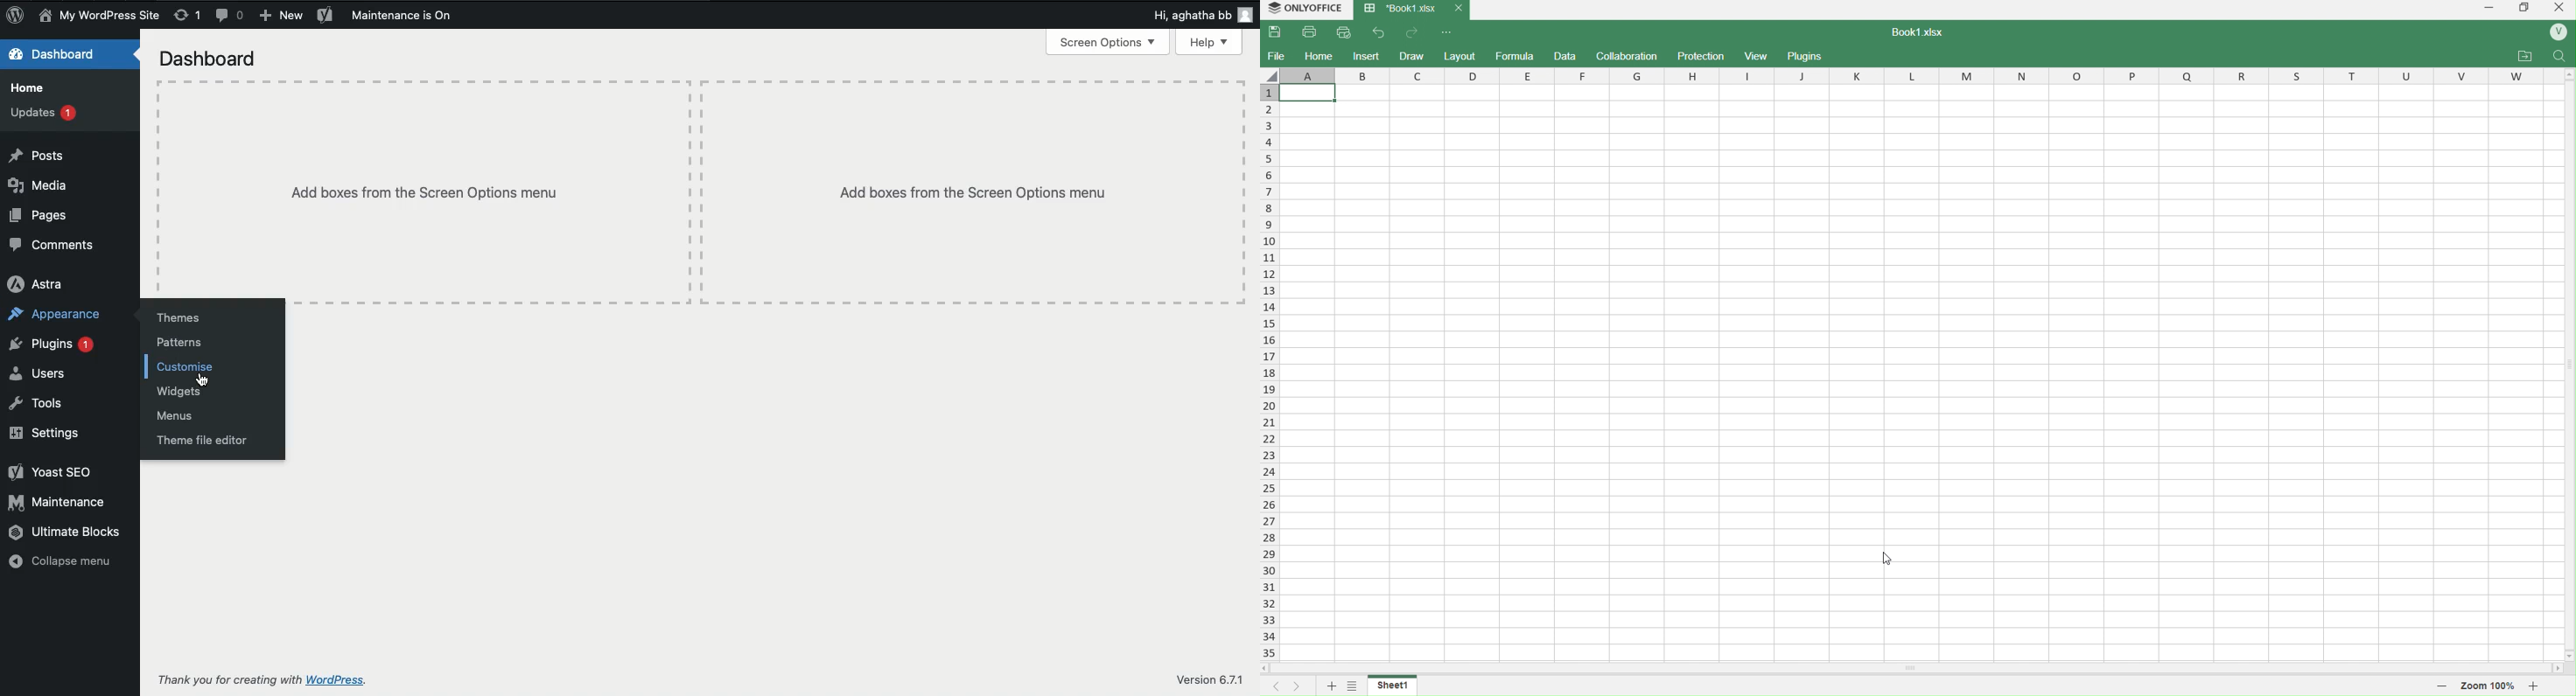  I want to click on plugins, so click(1809, 56).